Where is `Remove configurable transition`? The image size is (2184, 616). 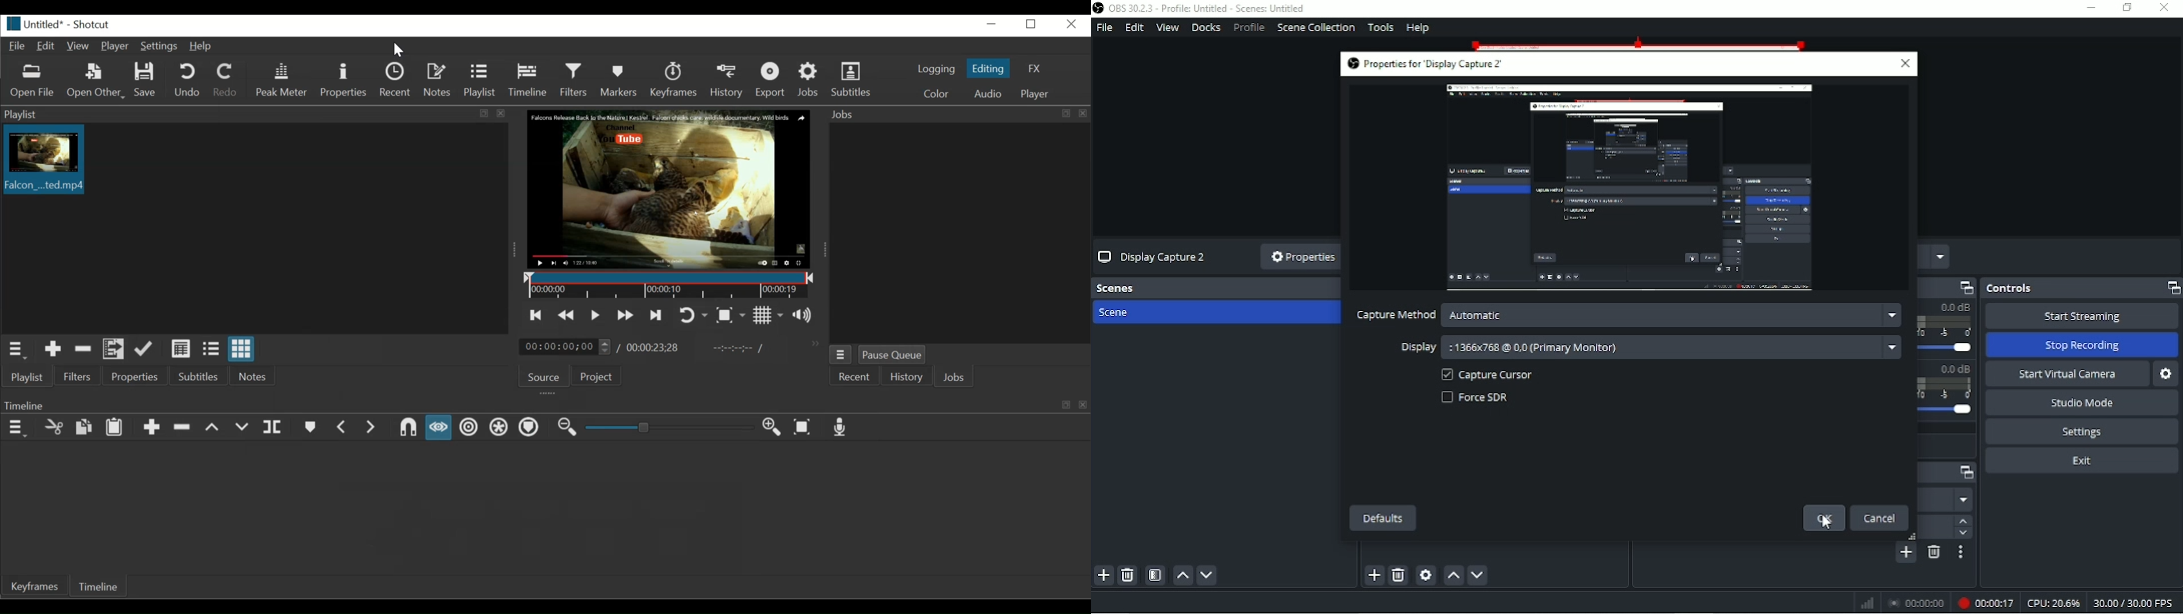
Remove configurable transition is located at coordinates (1933, 552).